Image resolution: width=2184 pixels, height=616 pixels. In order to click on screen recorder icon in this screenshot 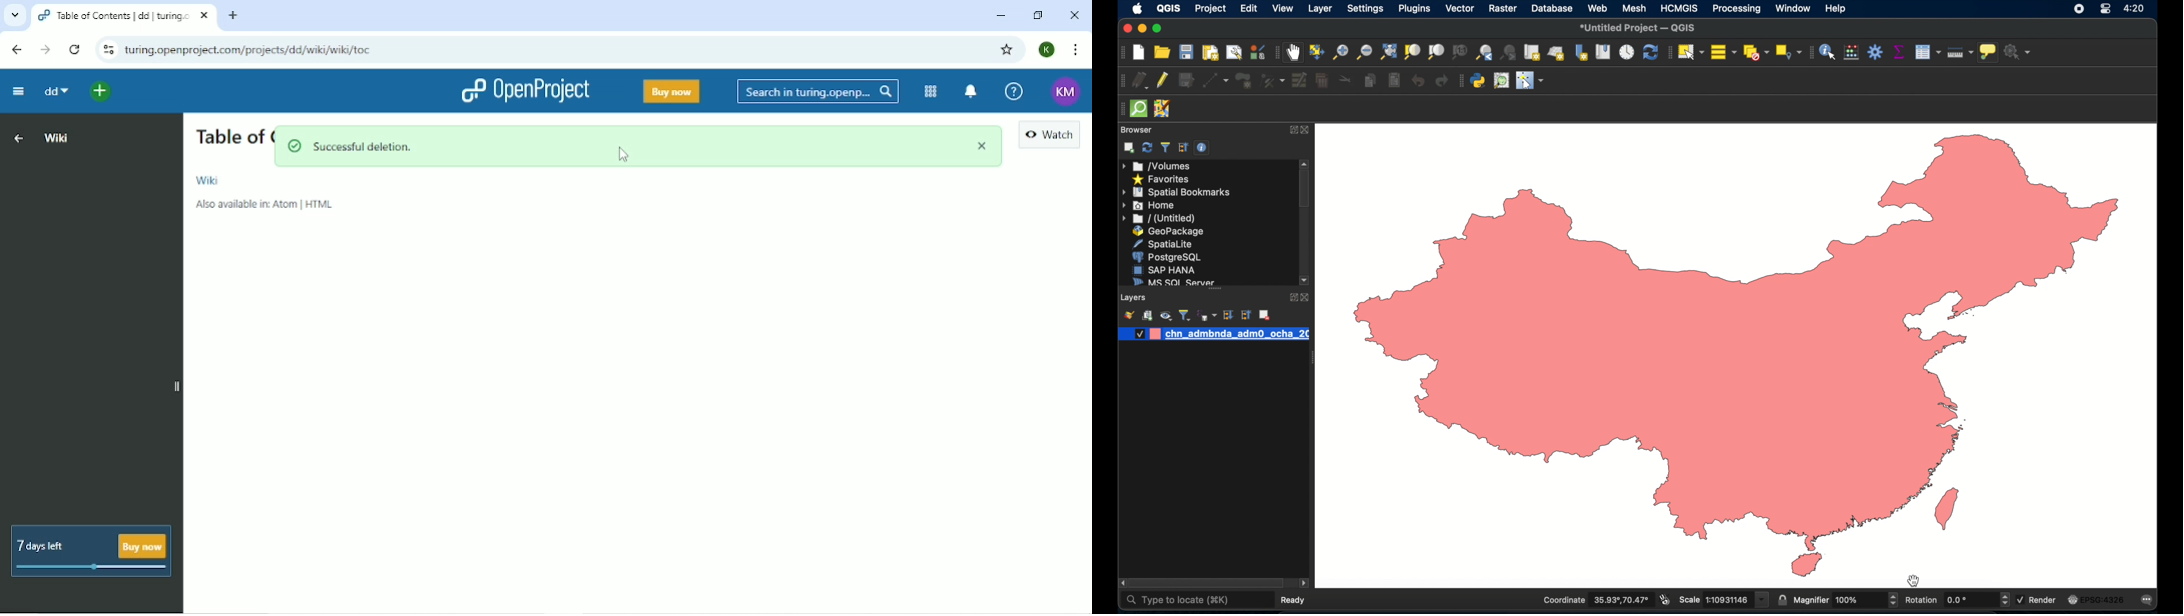, I will do `click(2079, 9)`.